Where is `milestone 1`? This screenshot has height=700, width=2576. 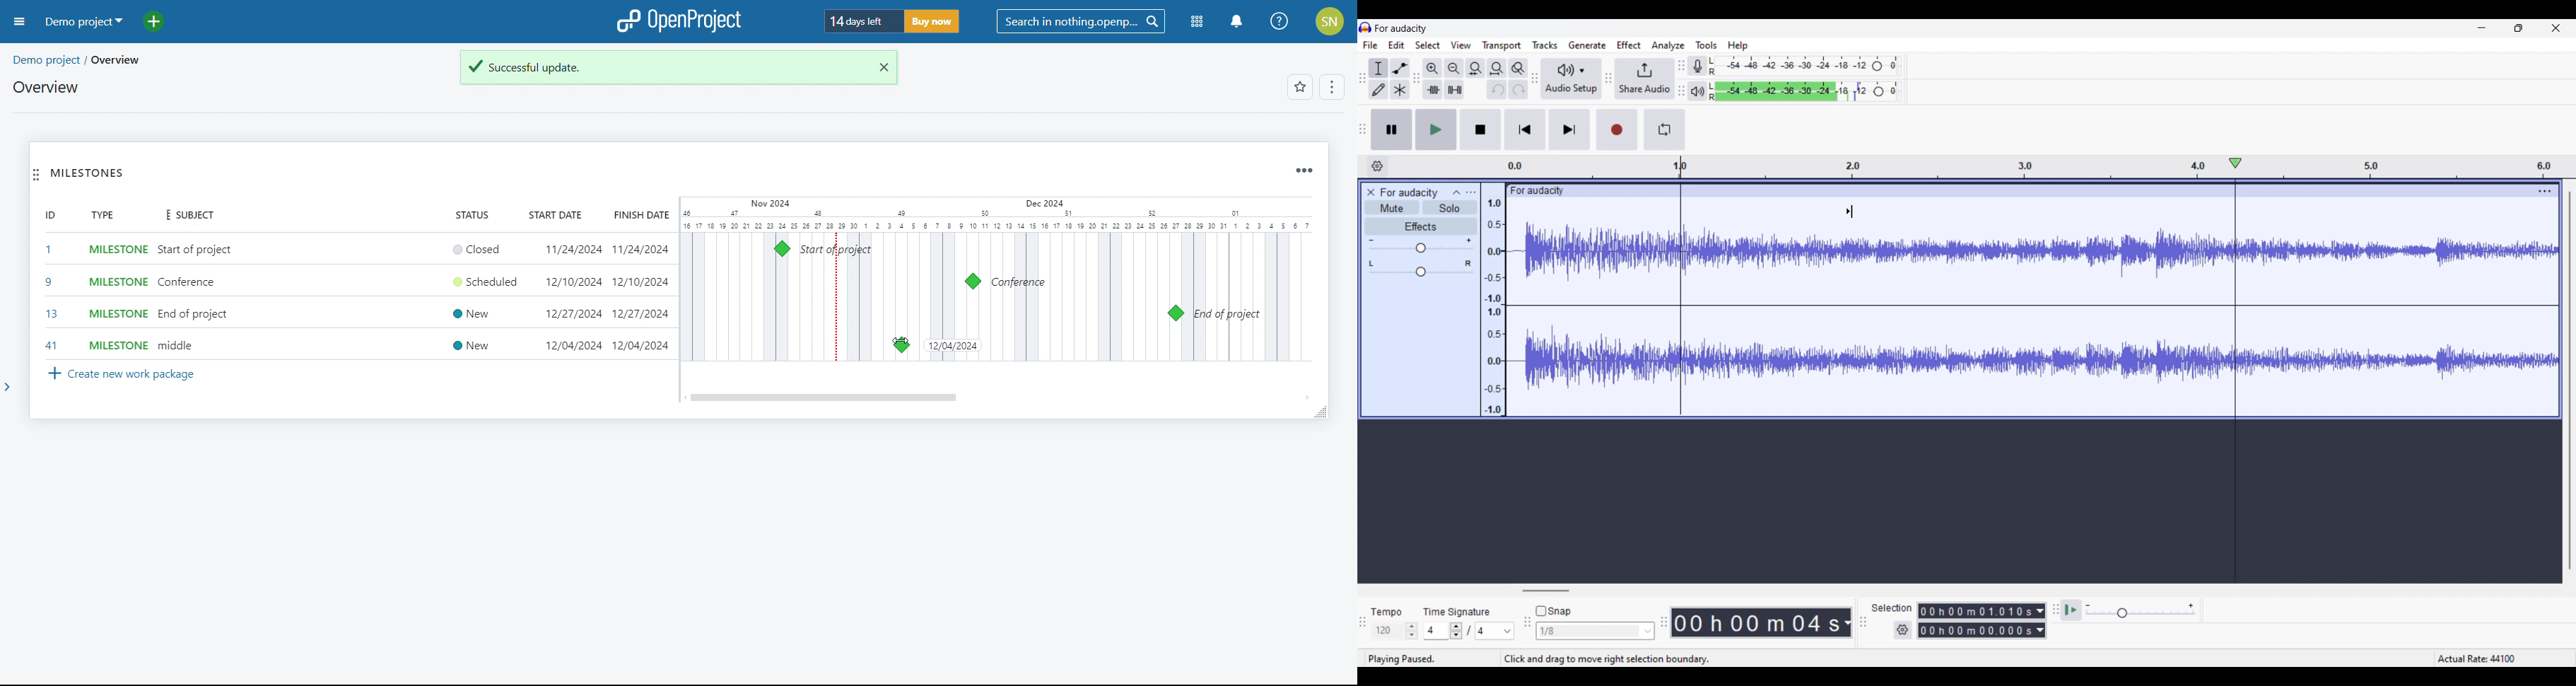
milestone 1 is located at coordinates (782, 248).